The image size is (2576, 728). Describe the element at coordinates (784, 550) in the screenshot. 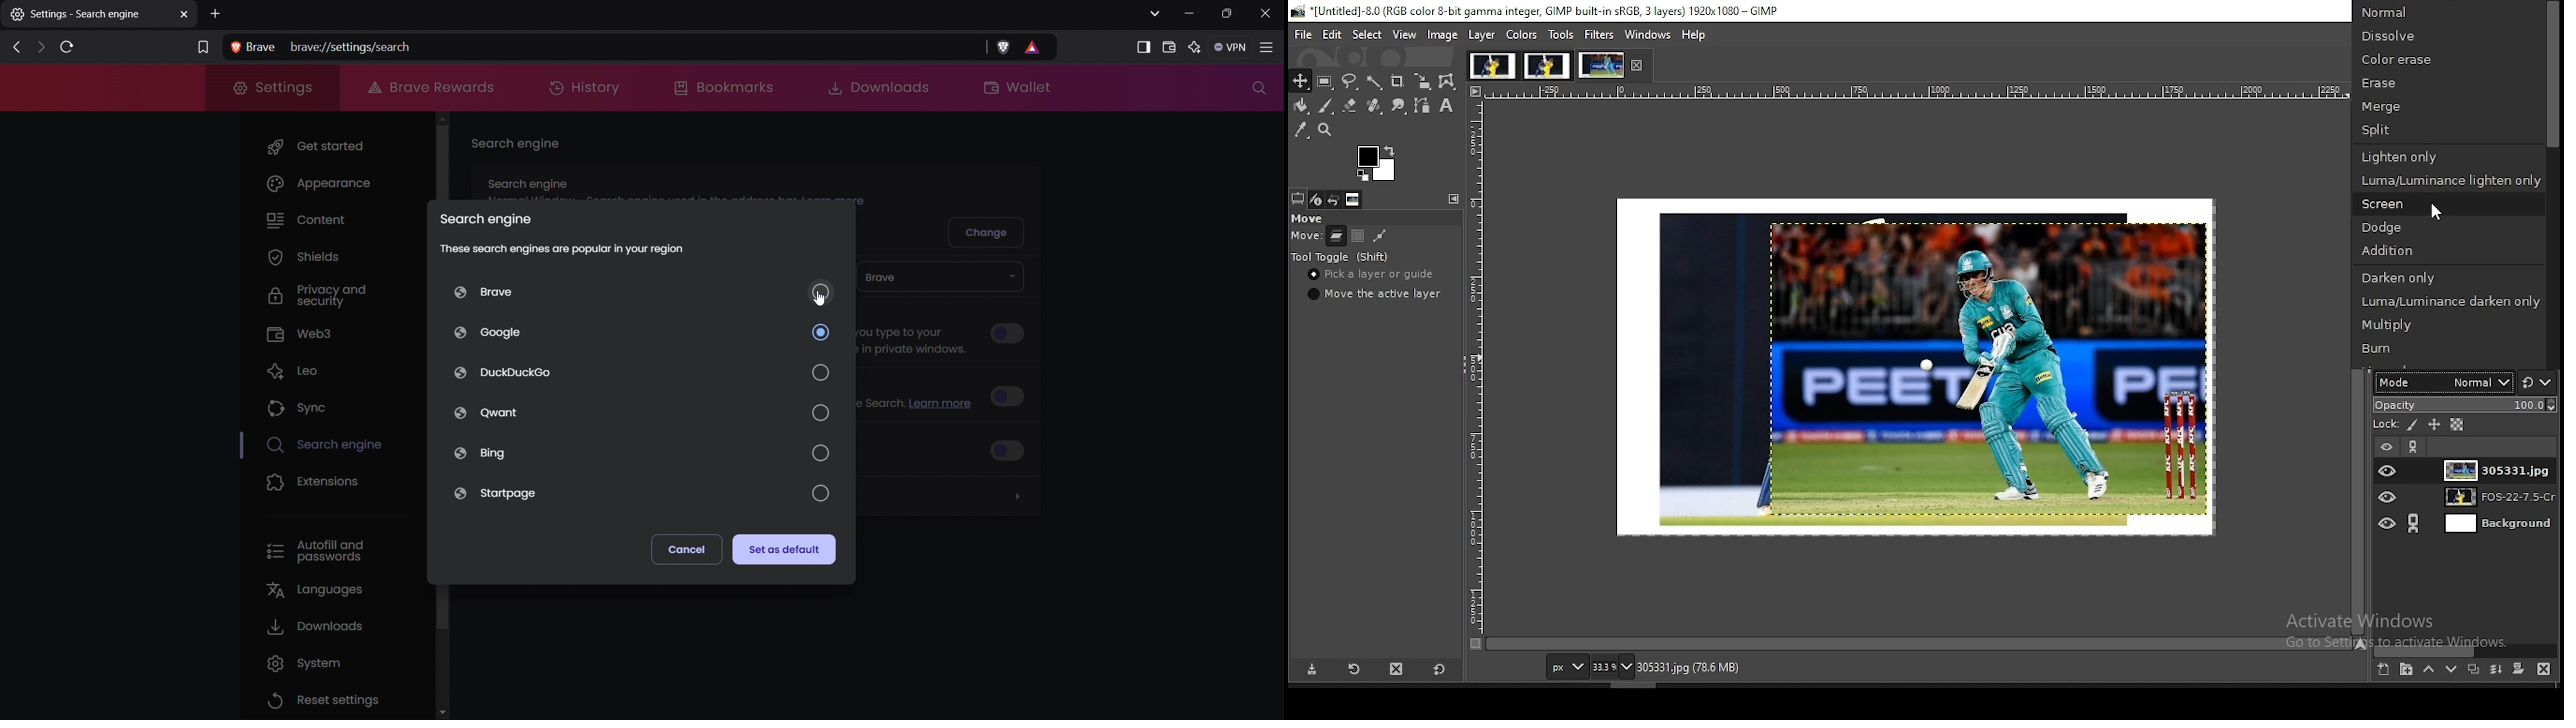

I see `Set as default` at that location.